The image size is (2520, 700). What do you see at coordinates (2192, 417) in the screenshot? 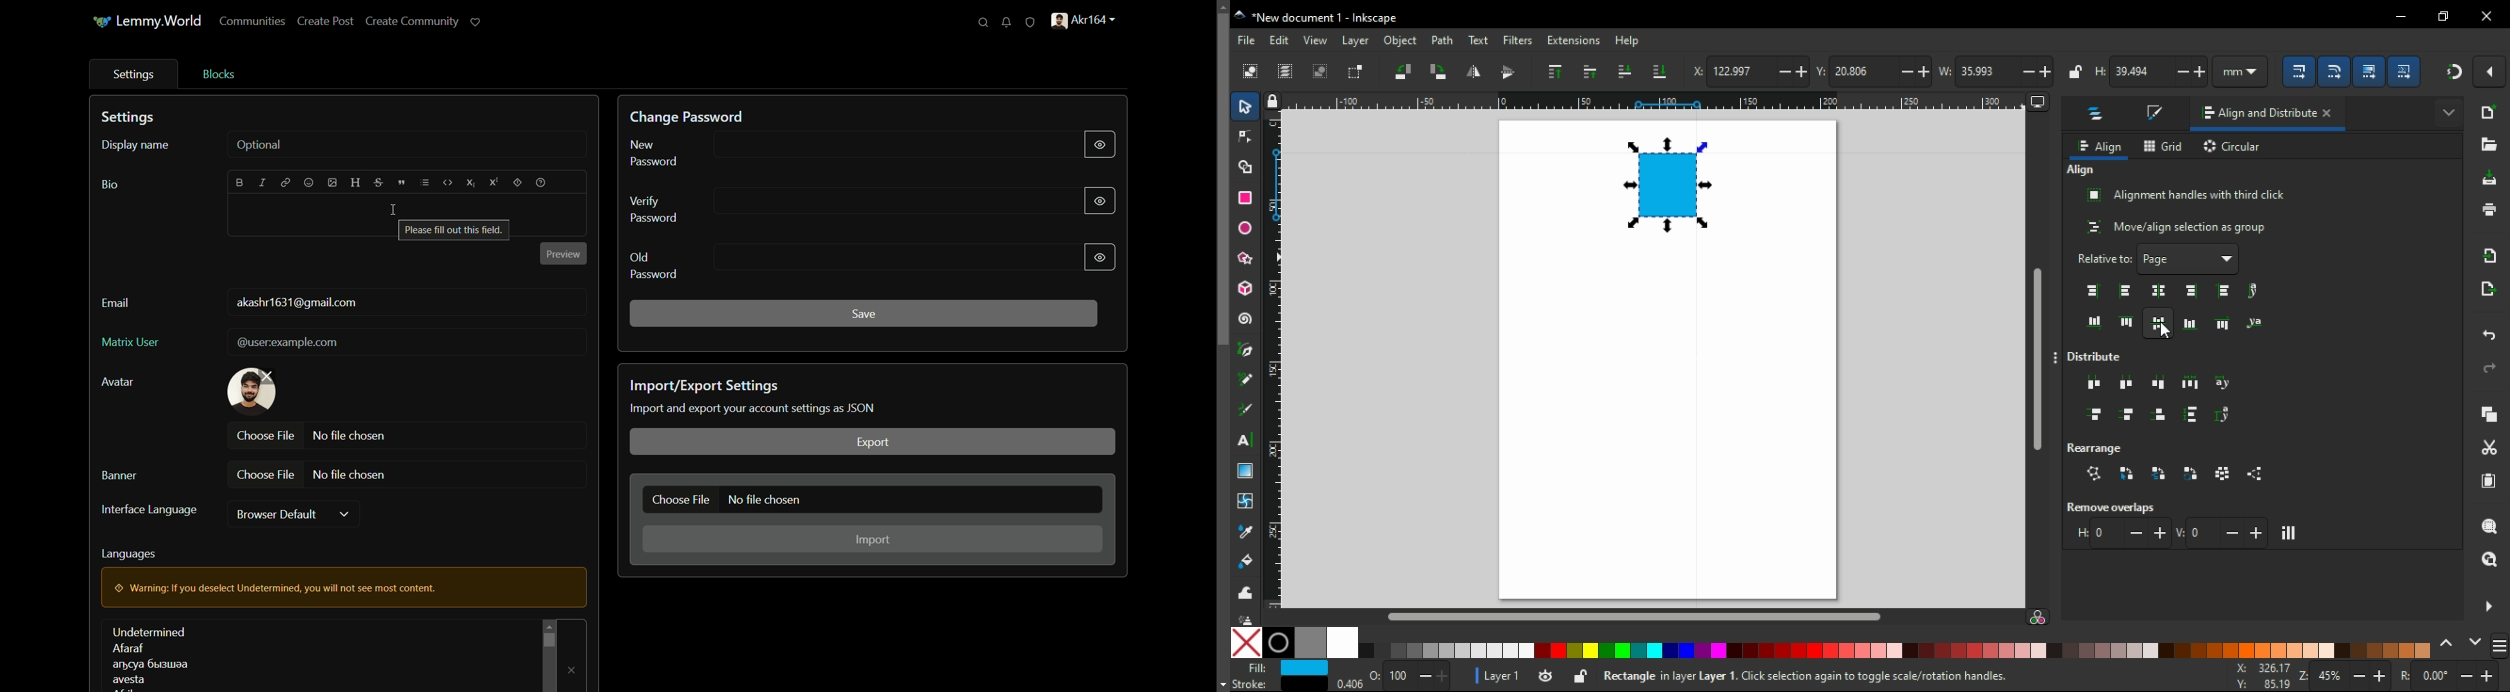
I see `distribute vertically with even vertical gaps` at bounding box center [2192, 417].